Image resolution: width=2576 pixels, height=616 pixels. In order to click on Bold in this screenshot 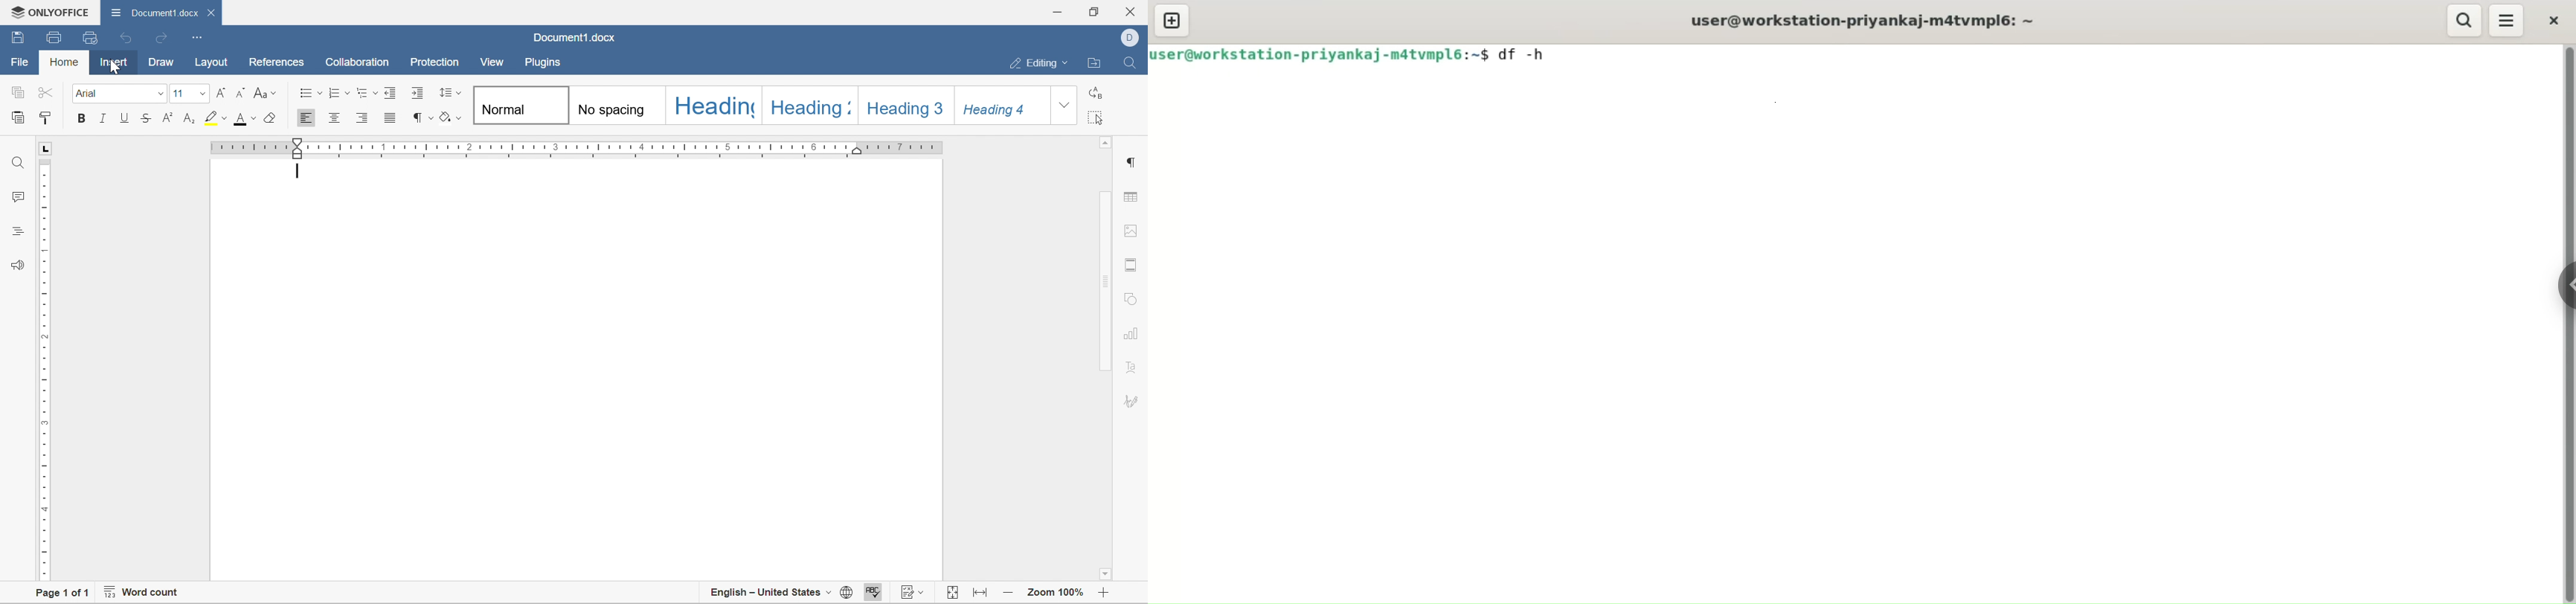, I will do `click(81, 119)`.